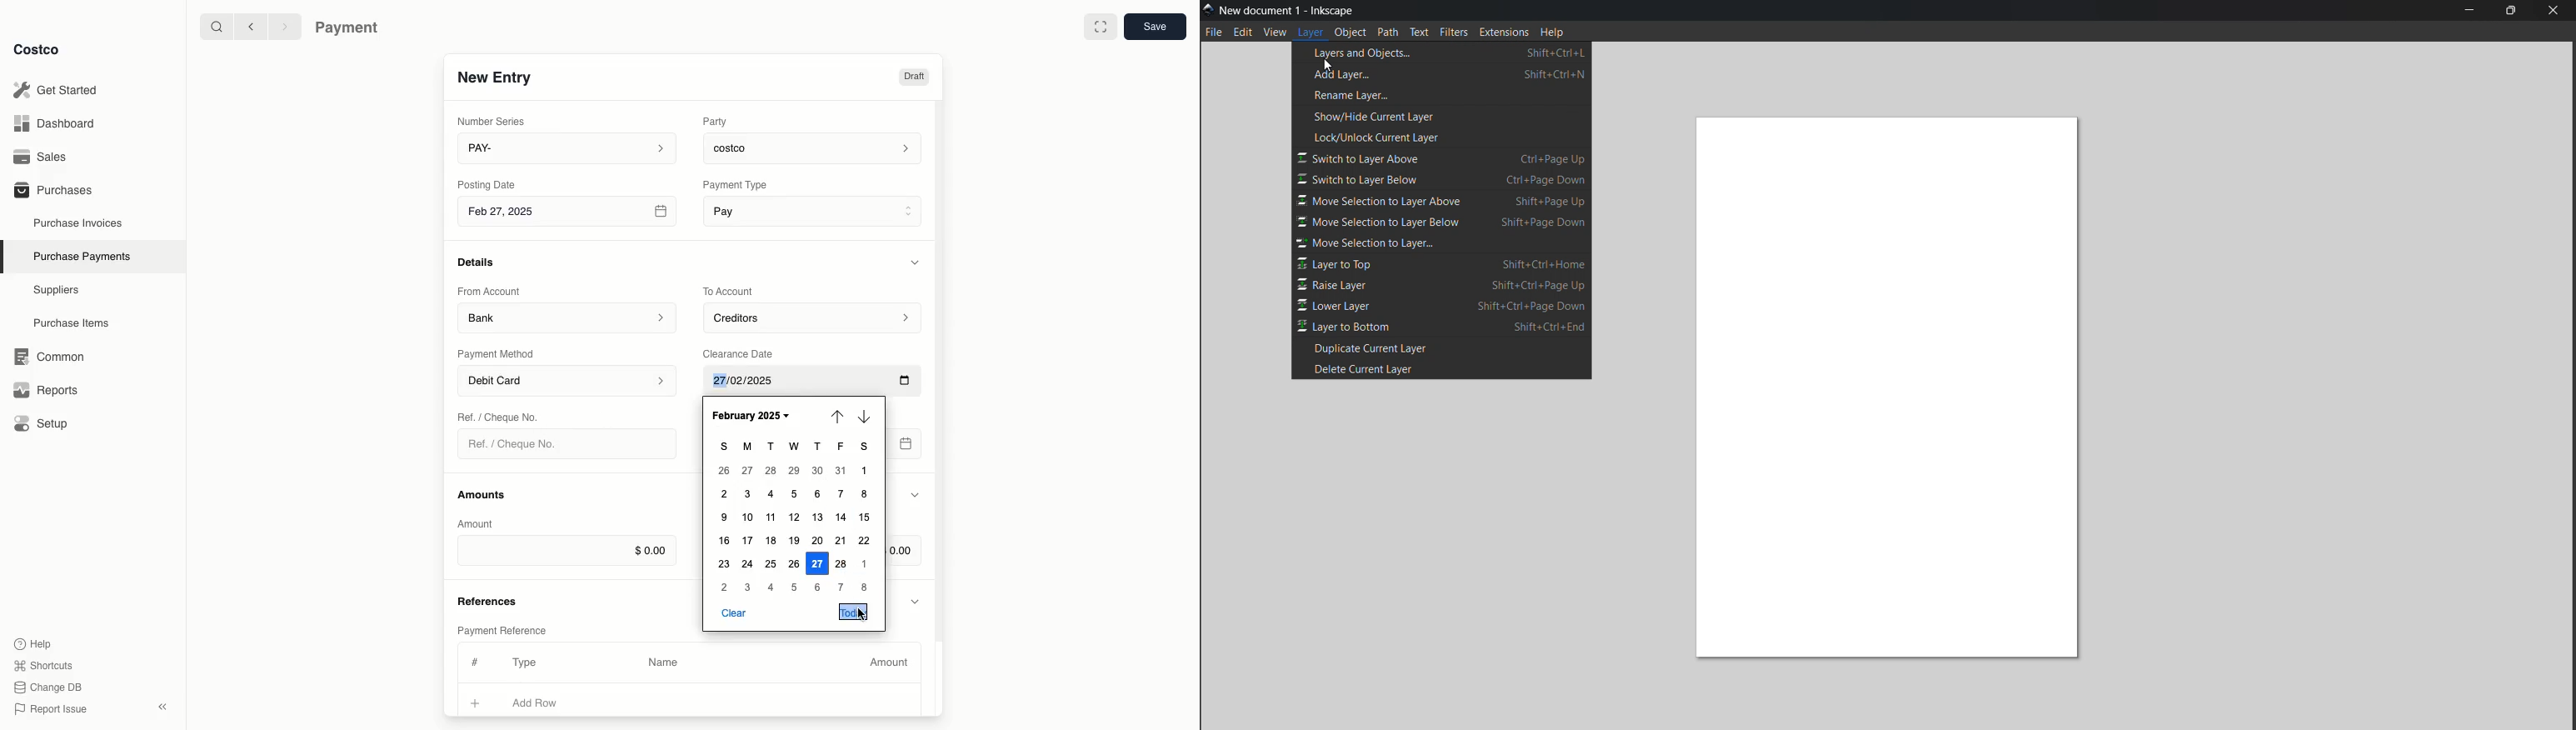 The image size is (2576, 756). Describe the element at coordinates (917, 262) in the screenshot. I see `Hide` at that location.